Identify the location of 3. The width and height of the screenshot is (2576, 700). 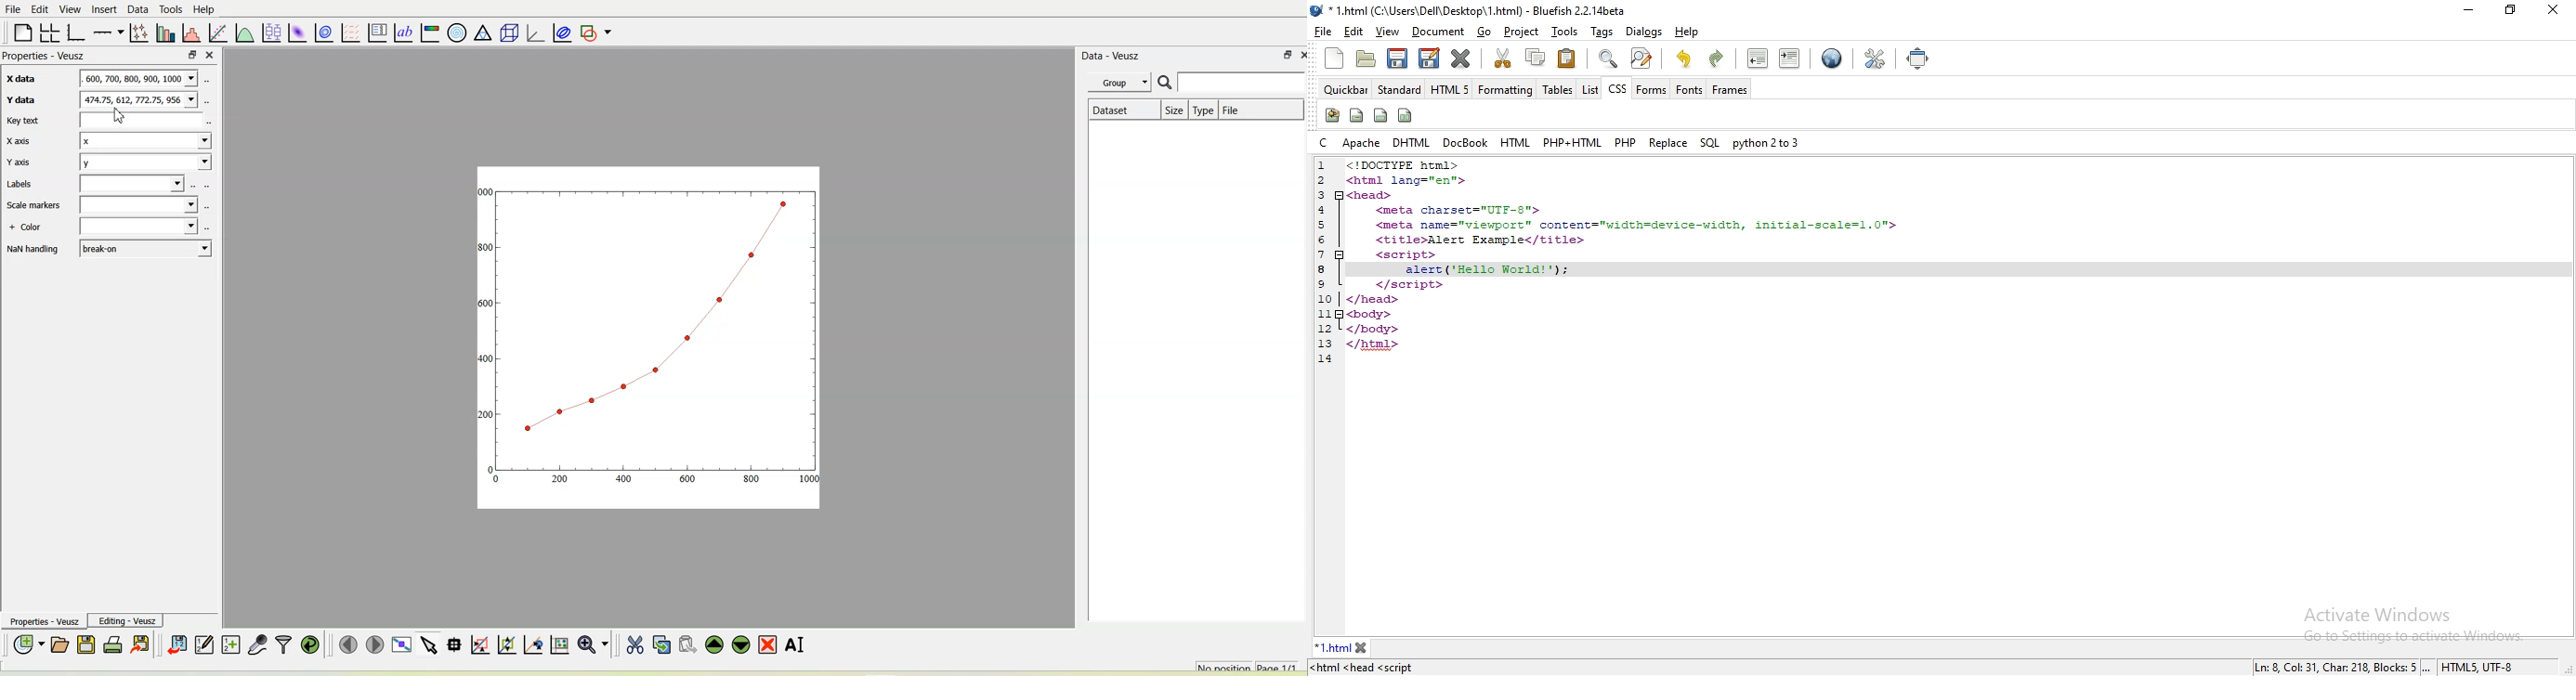
(1320, 194).